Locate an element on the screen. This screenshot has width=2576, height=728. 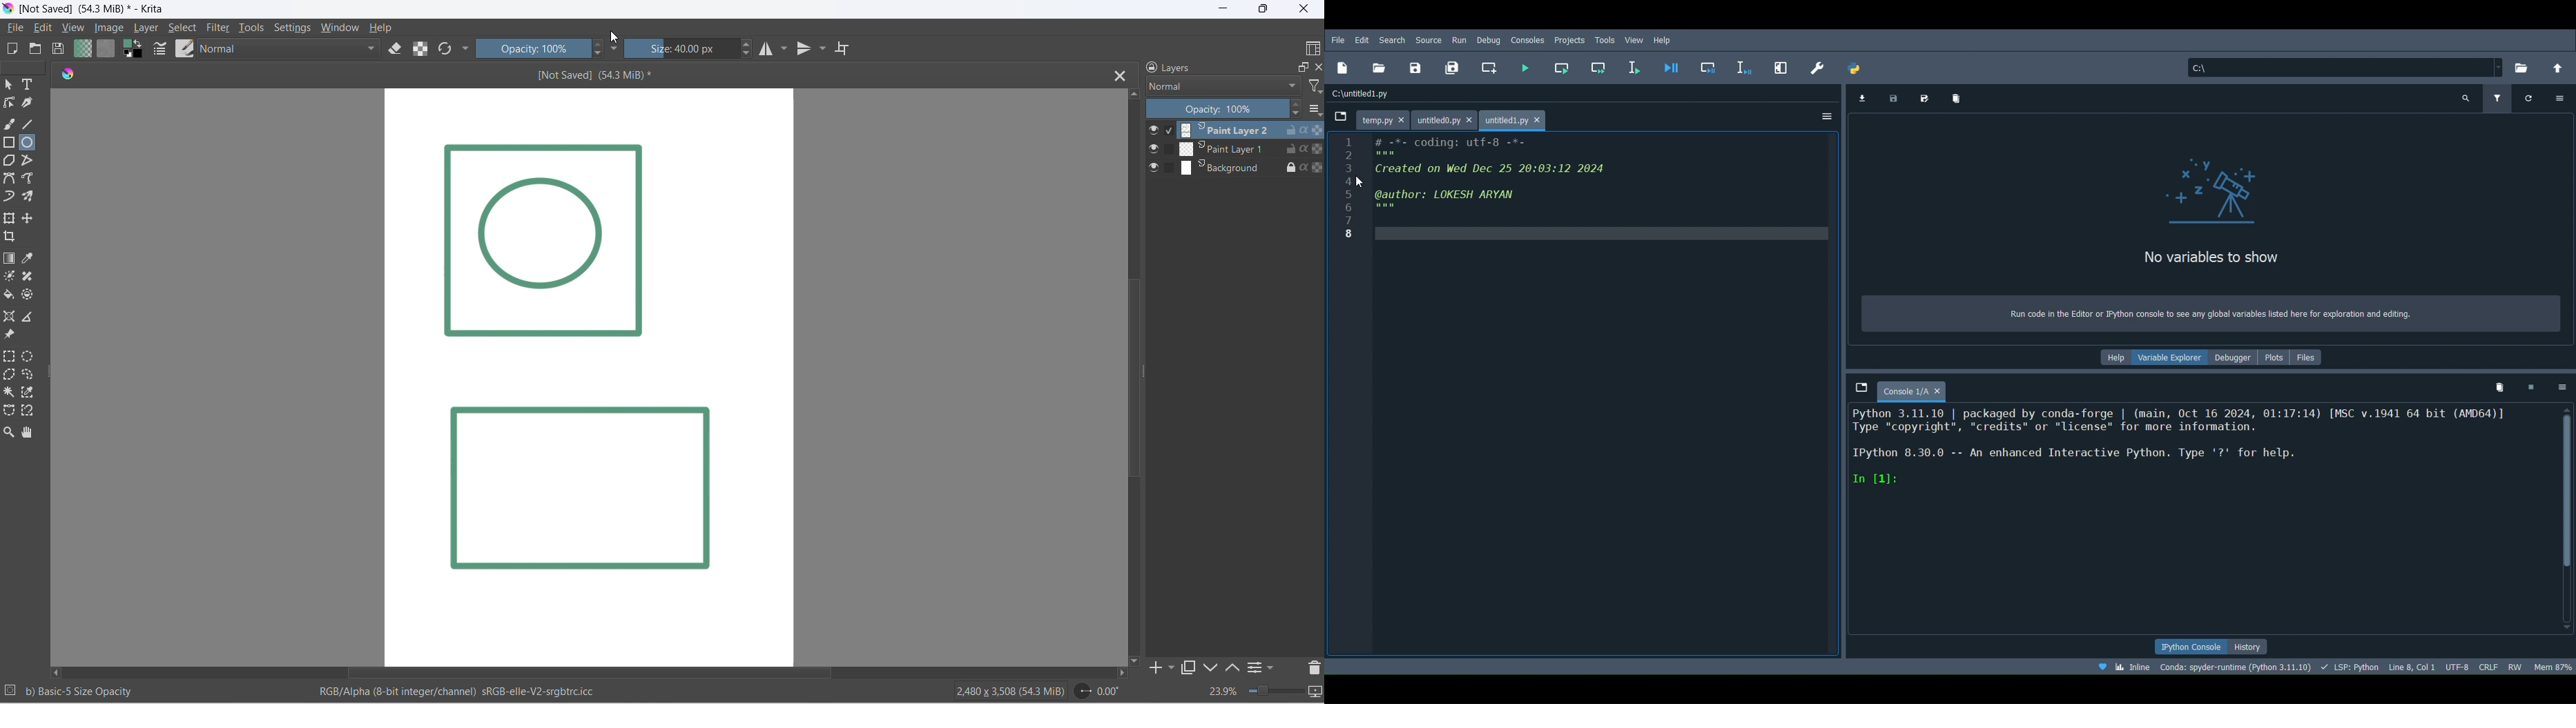
fill gradient is located at coordinates (84, 50).